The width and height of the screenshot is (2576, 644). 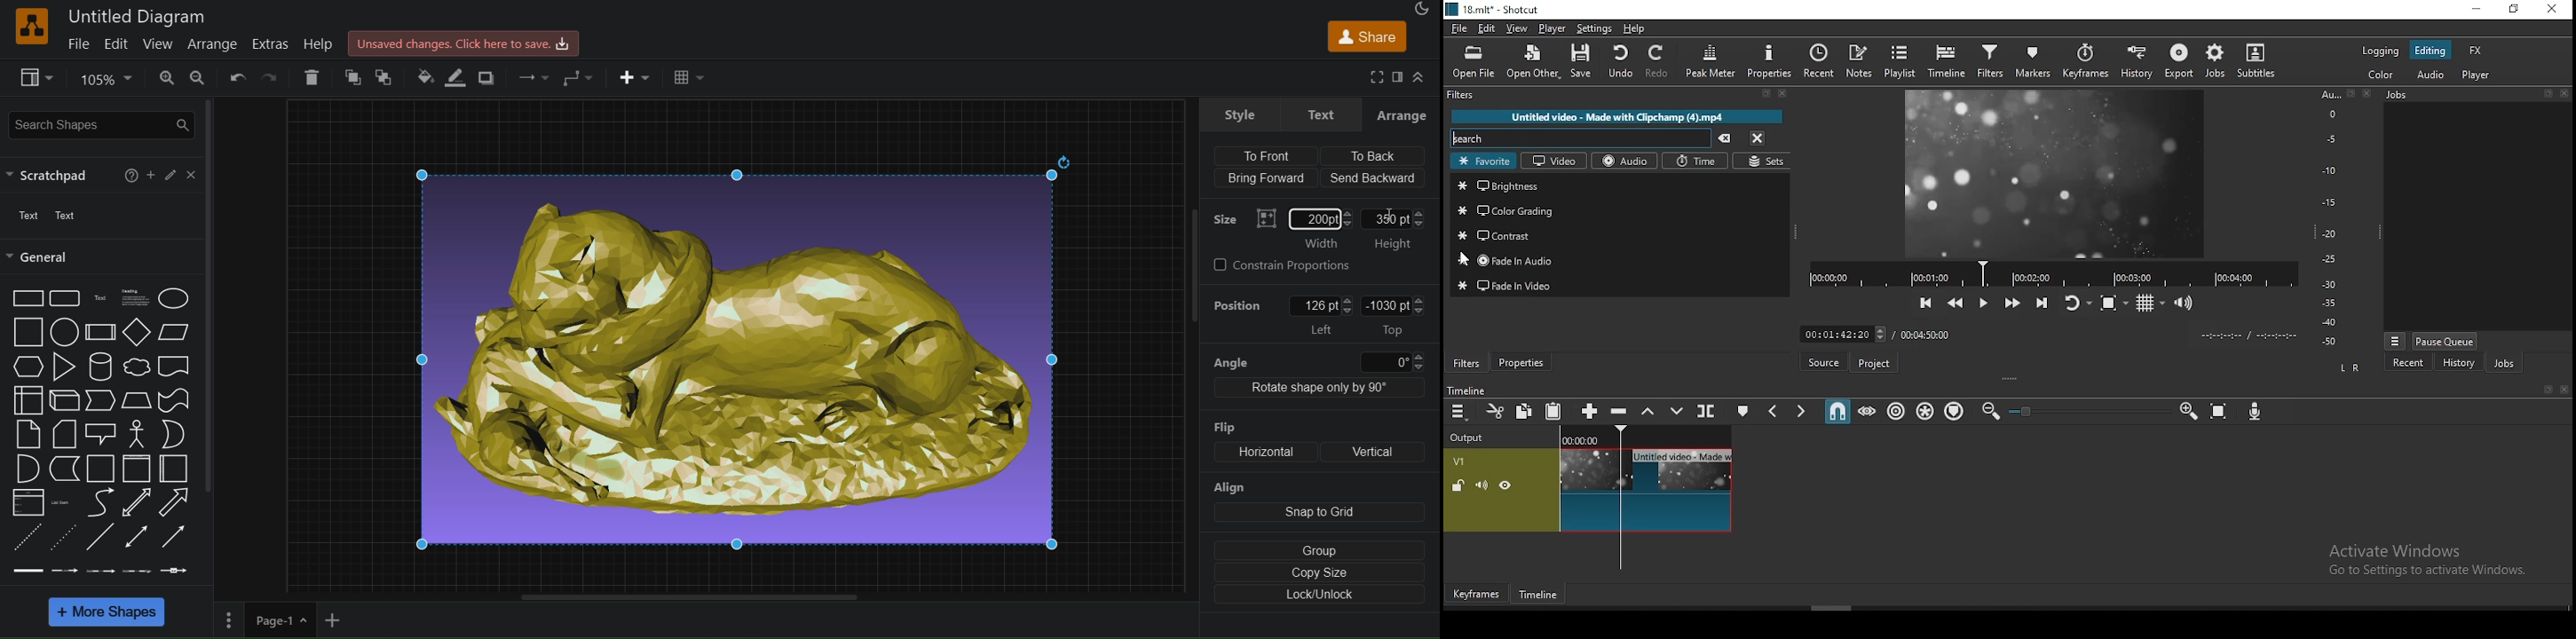 I want to click on editing, so click(x=2430, y=51).